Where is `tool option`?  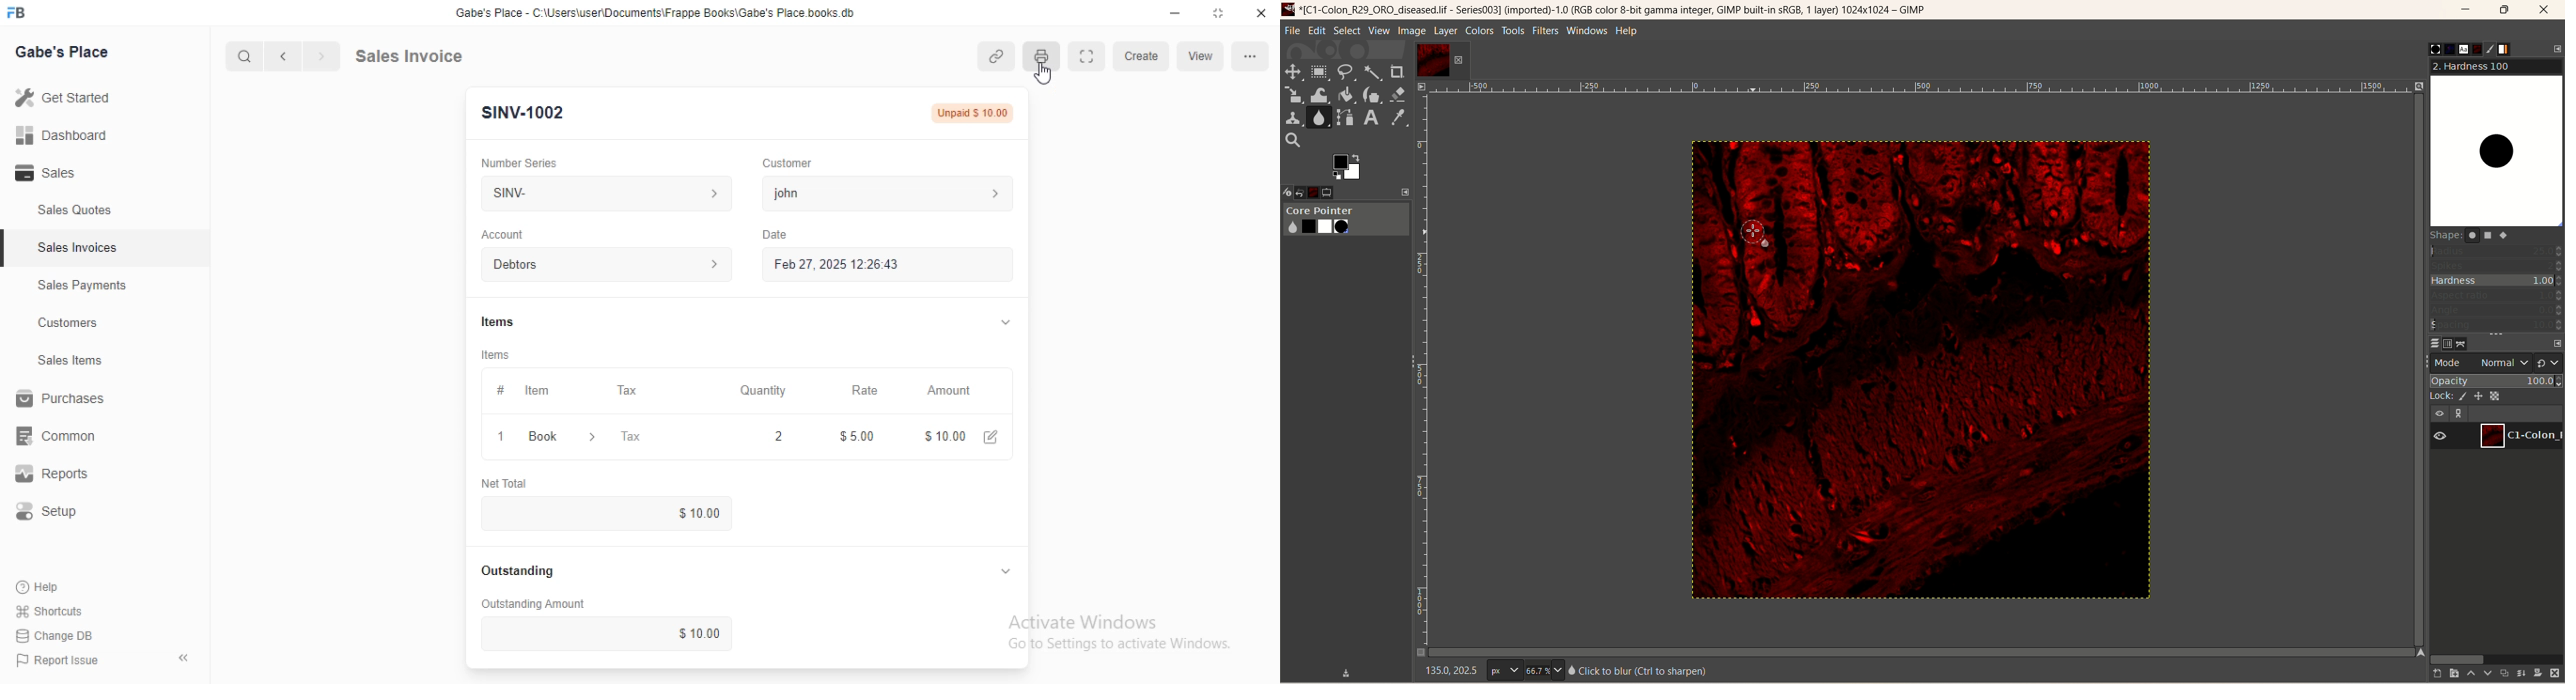
tool option is located at coordinates (1340, 193).